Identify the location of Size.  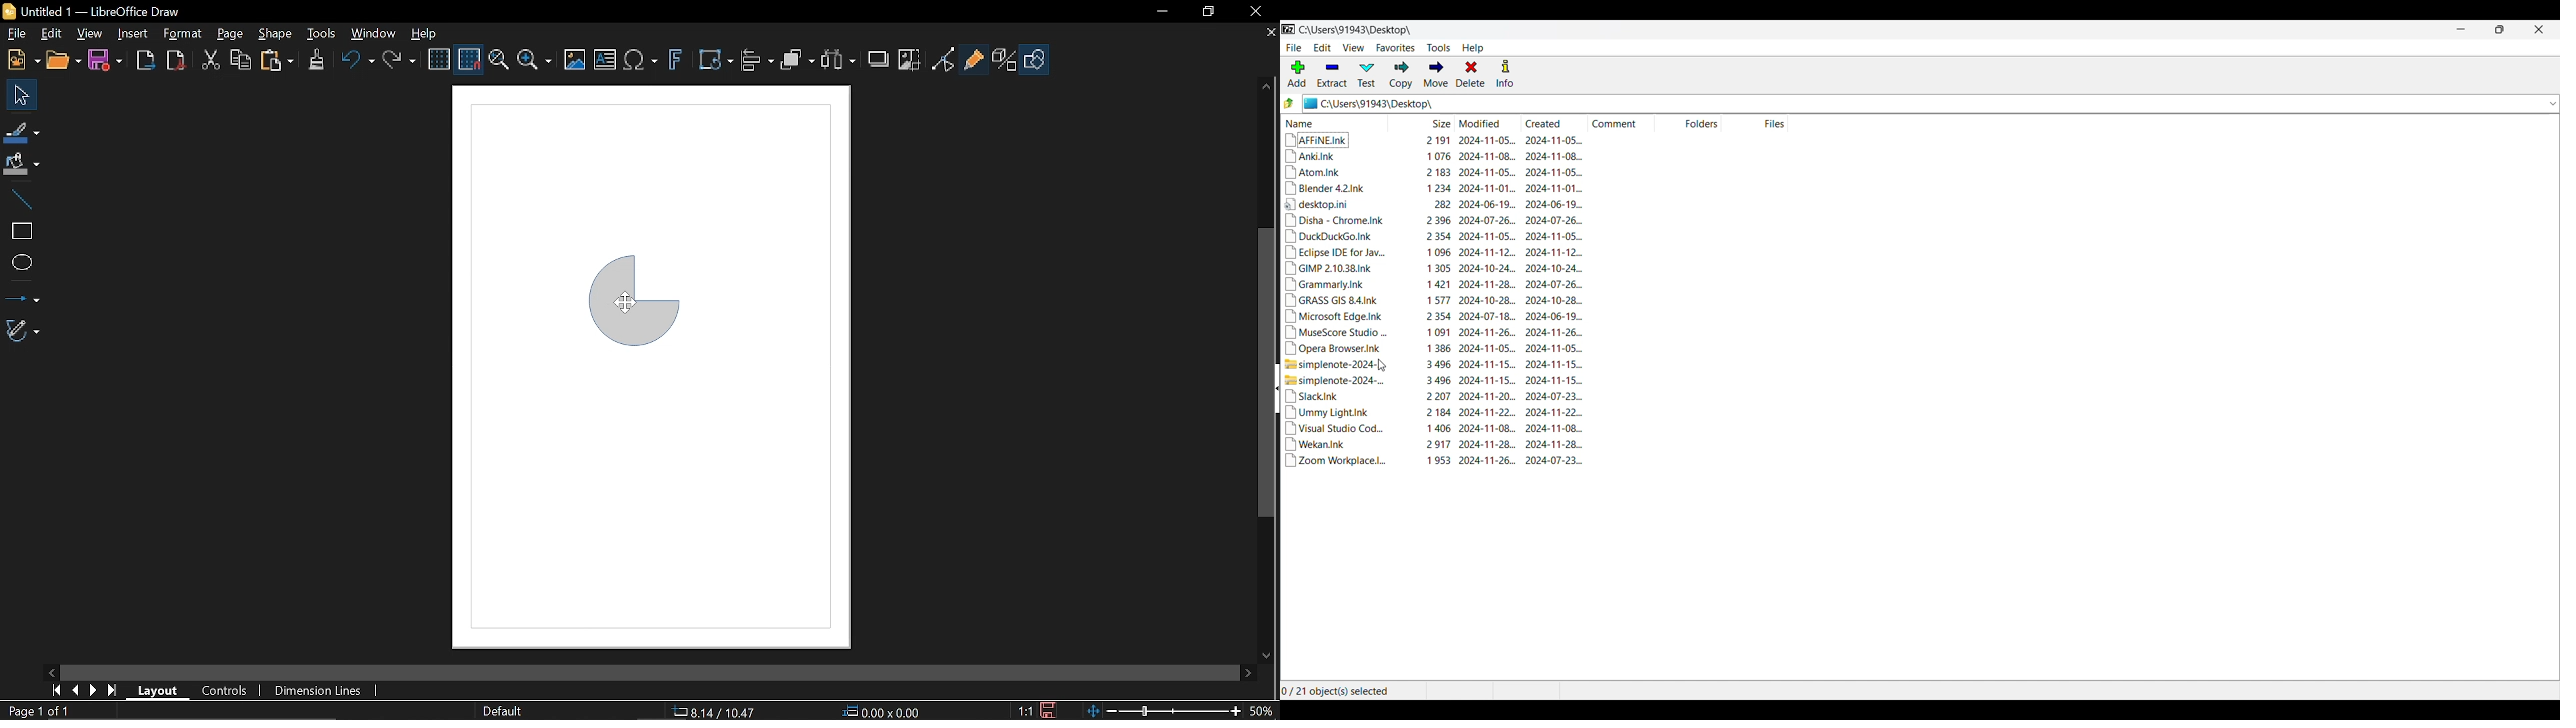
(1421, 123).